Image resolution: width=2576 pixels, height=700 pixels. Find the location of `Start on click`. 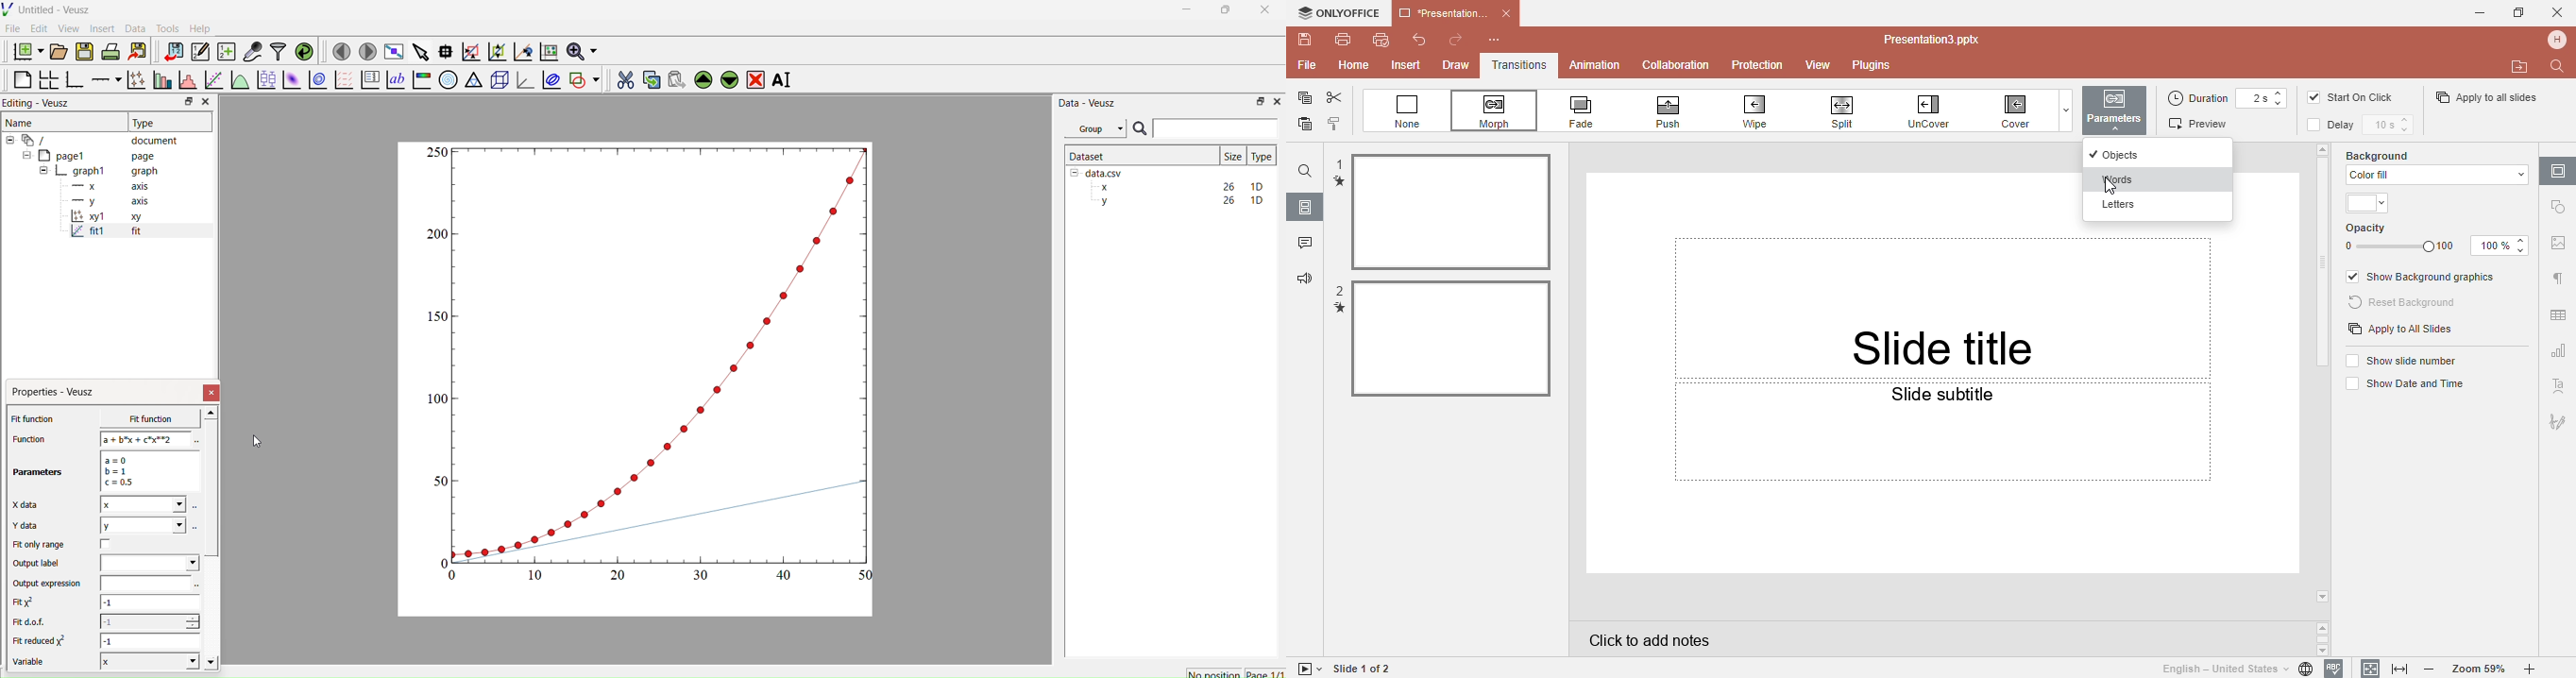

Start on click is located at coordinates (2361, 97).